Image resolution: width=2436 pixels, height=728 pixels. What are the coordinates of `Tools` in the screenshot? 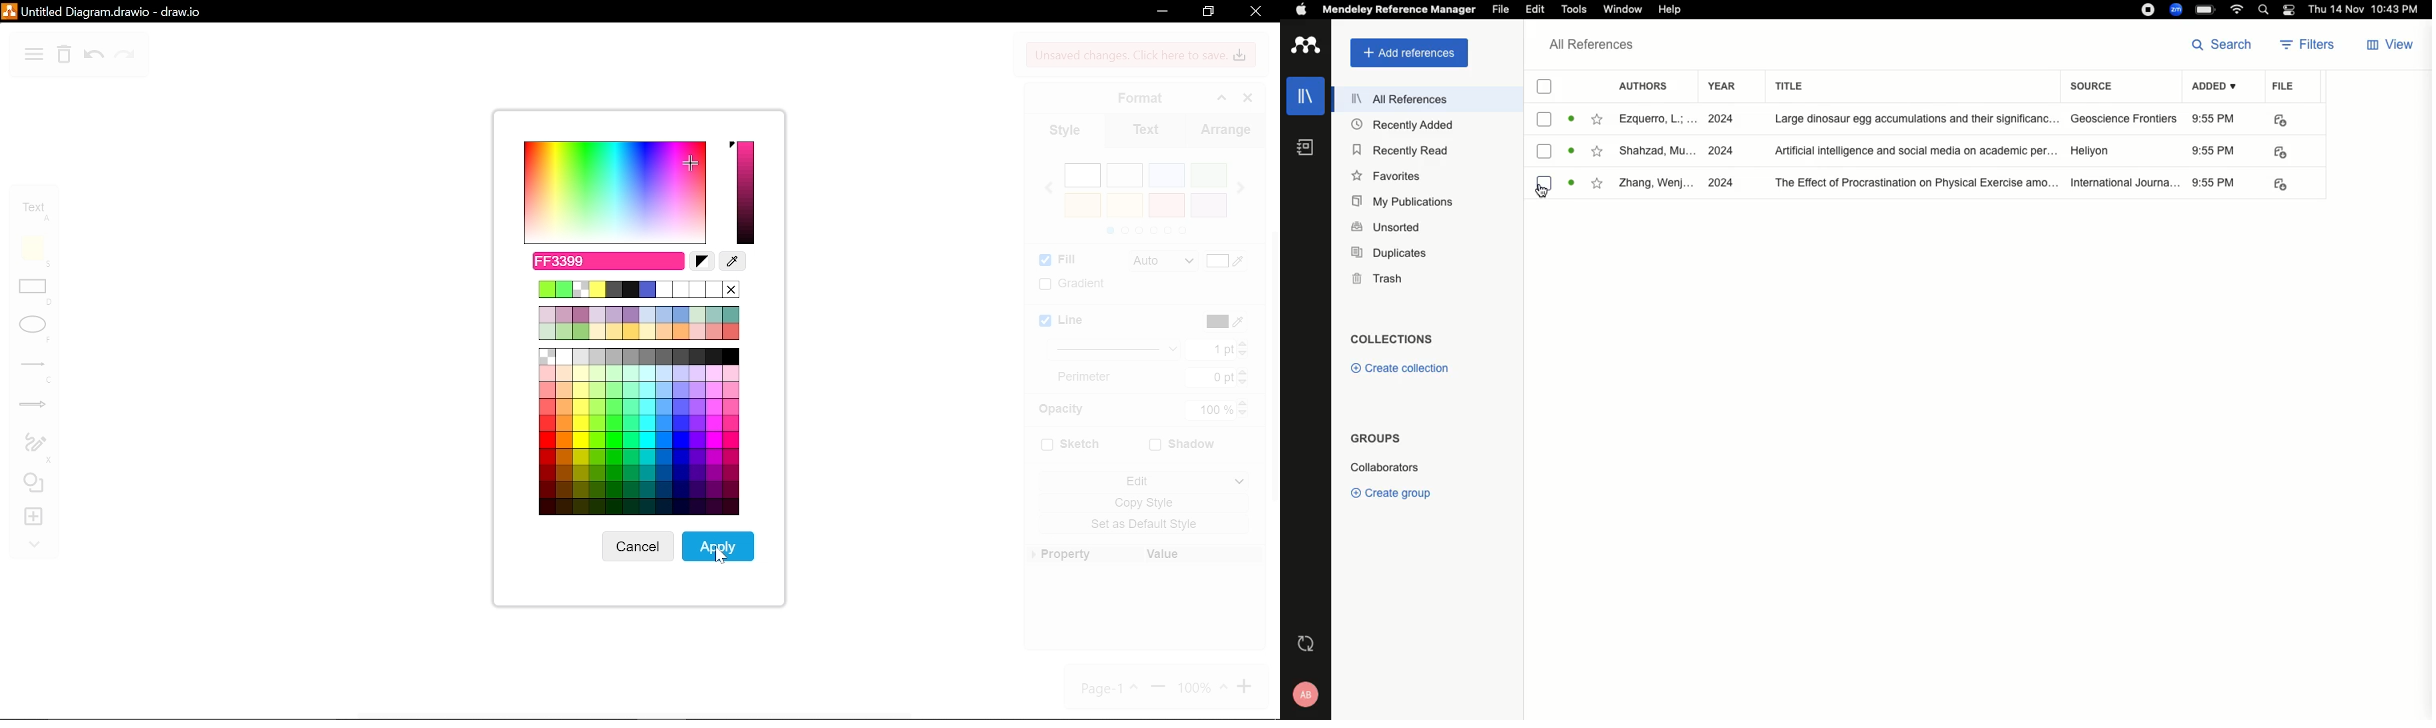 It's located at (1572, 9).